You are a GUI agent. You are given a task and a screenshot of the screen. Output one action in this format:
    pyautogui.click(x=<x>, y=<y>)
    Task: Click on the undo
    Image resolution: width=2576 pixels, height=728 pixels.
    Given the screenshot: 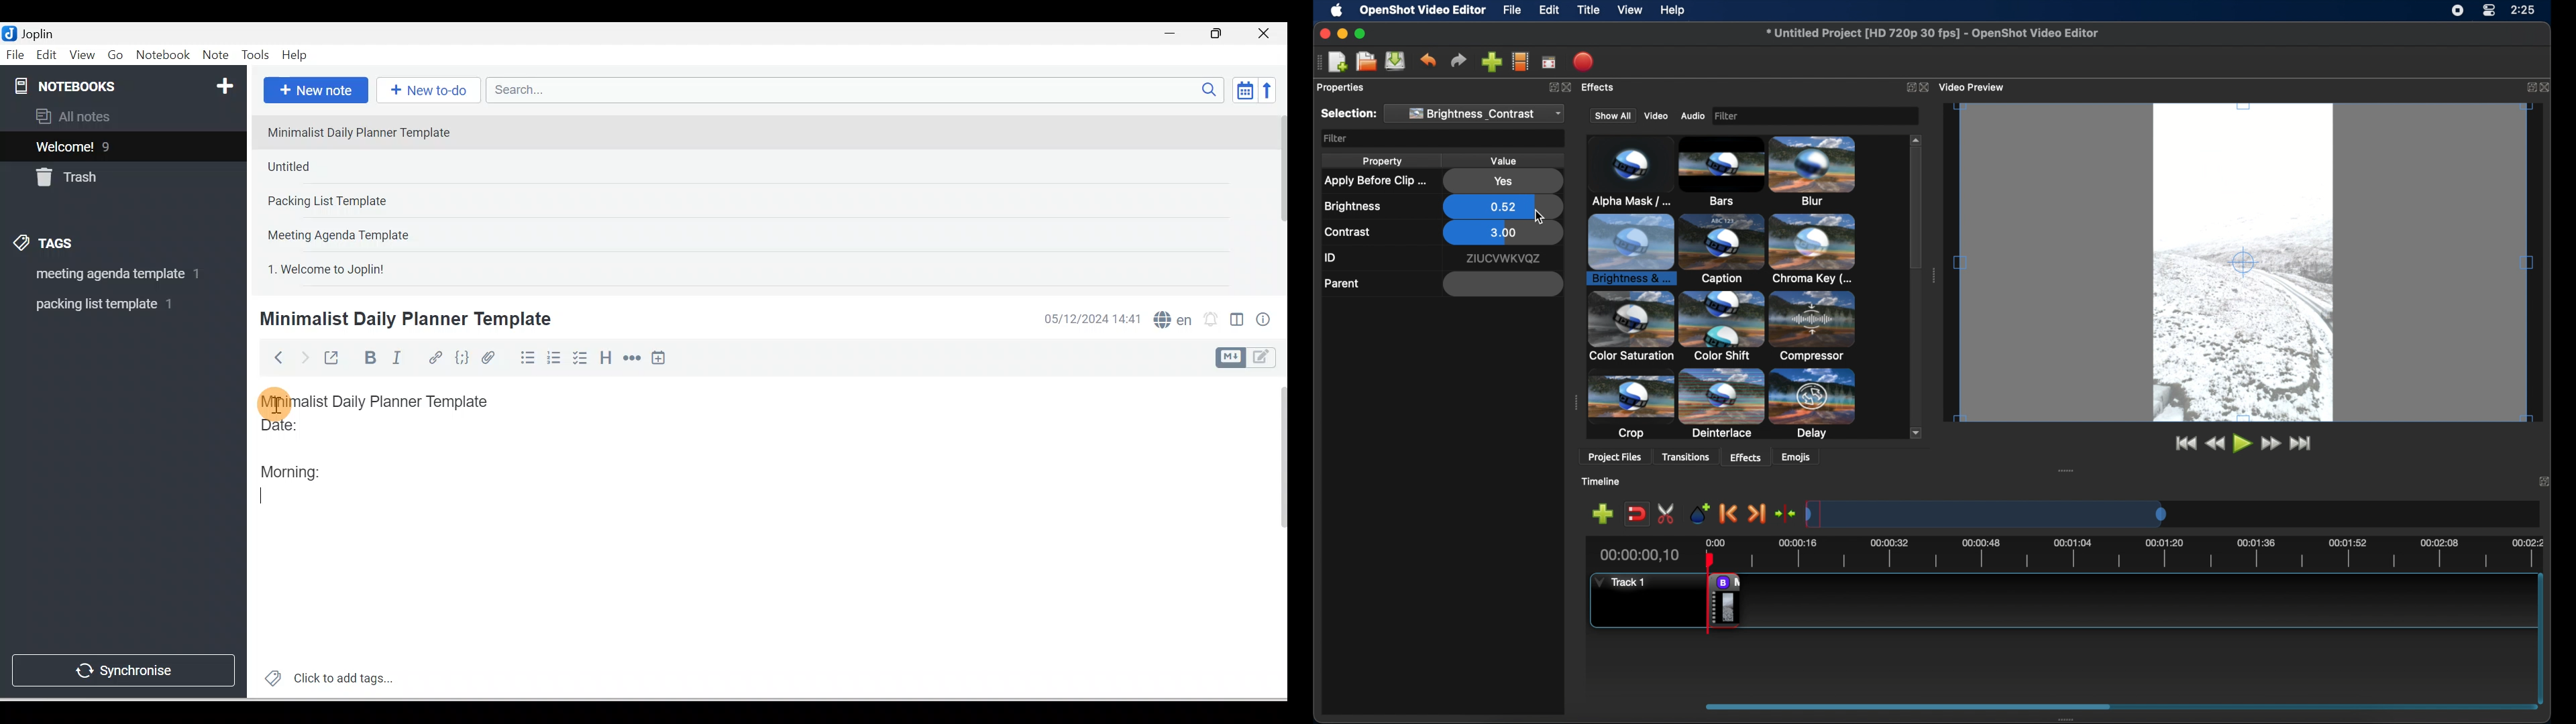 What is the action you would take?
    pyautogui.click(x=1428, y=60)
    